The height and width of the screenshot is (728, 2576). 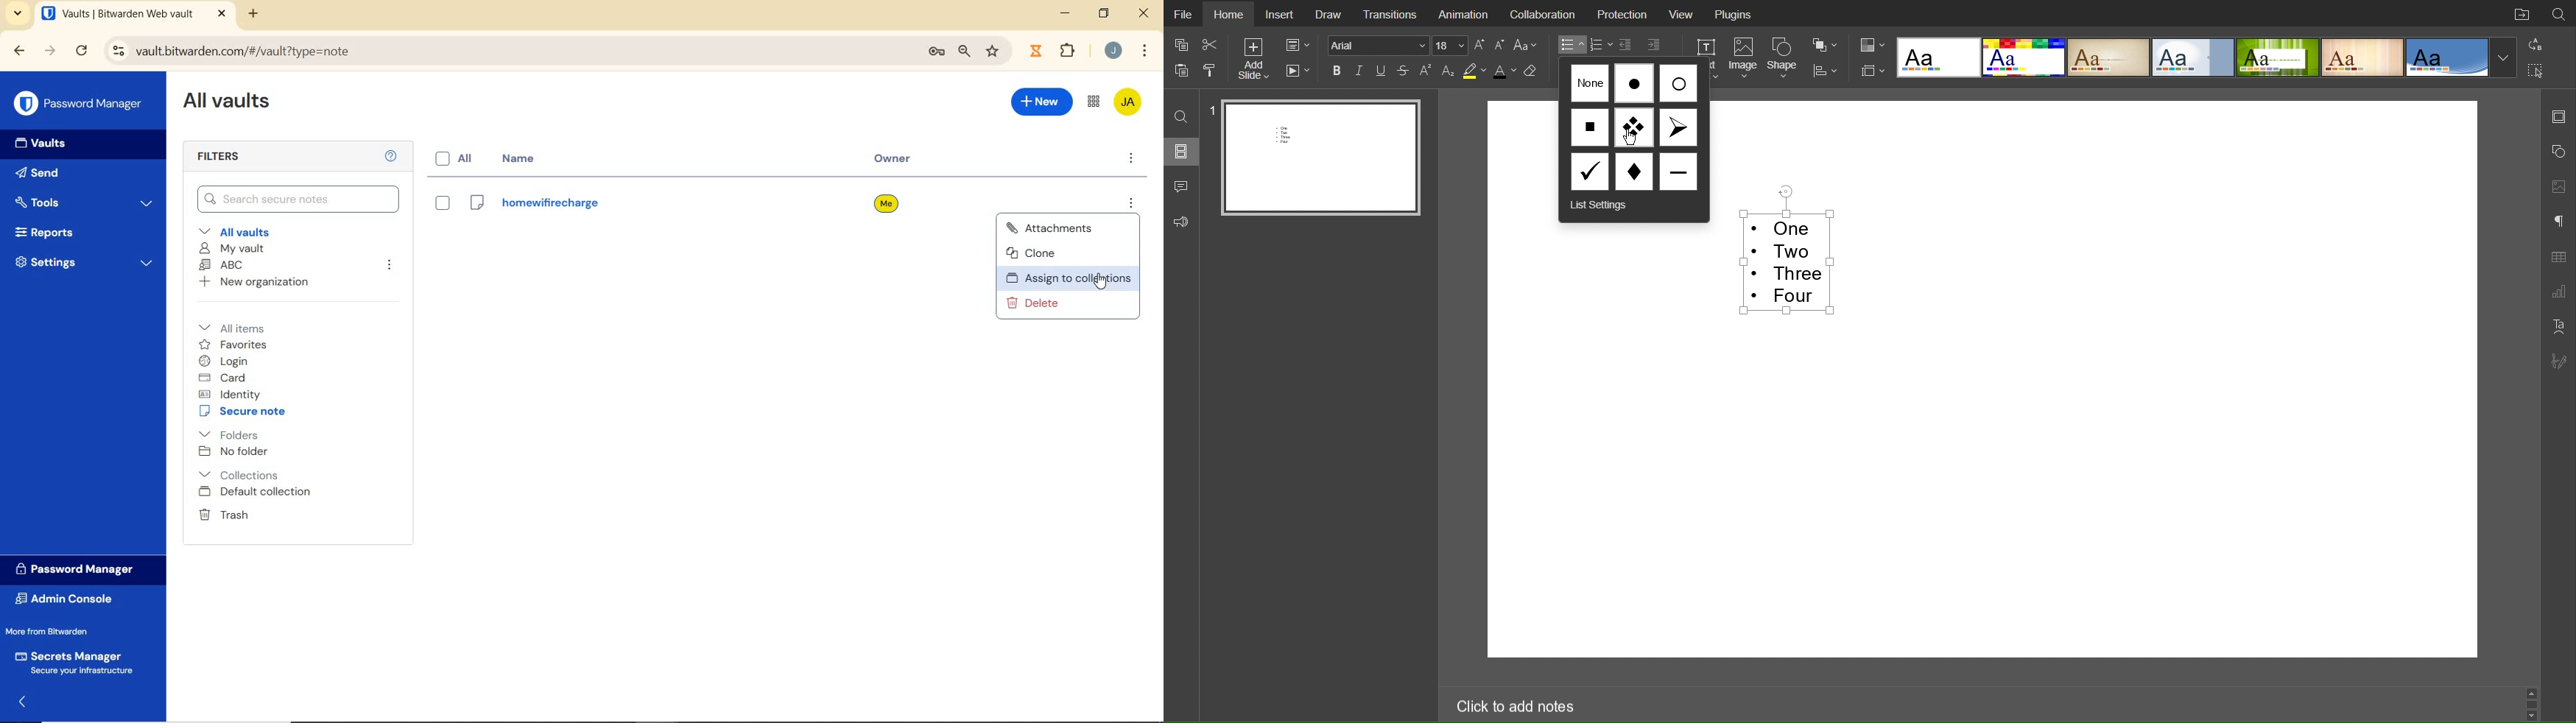 I want to click on Search, so click(x=1180, y=115).